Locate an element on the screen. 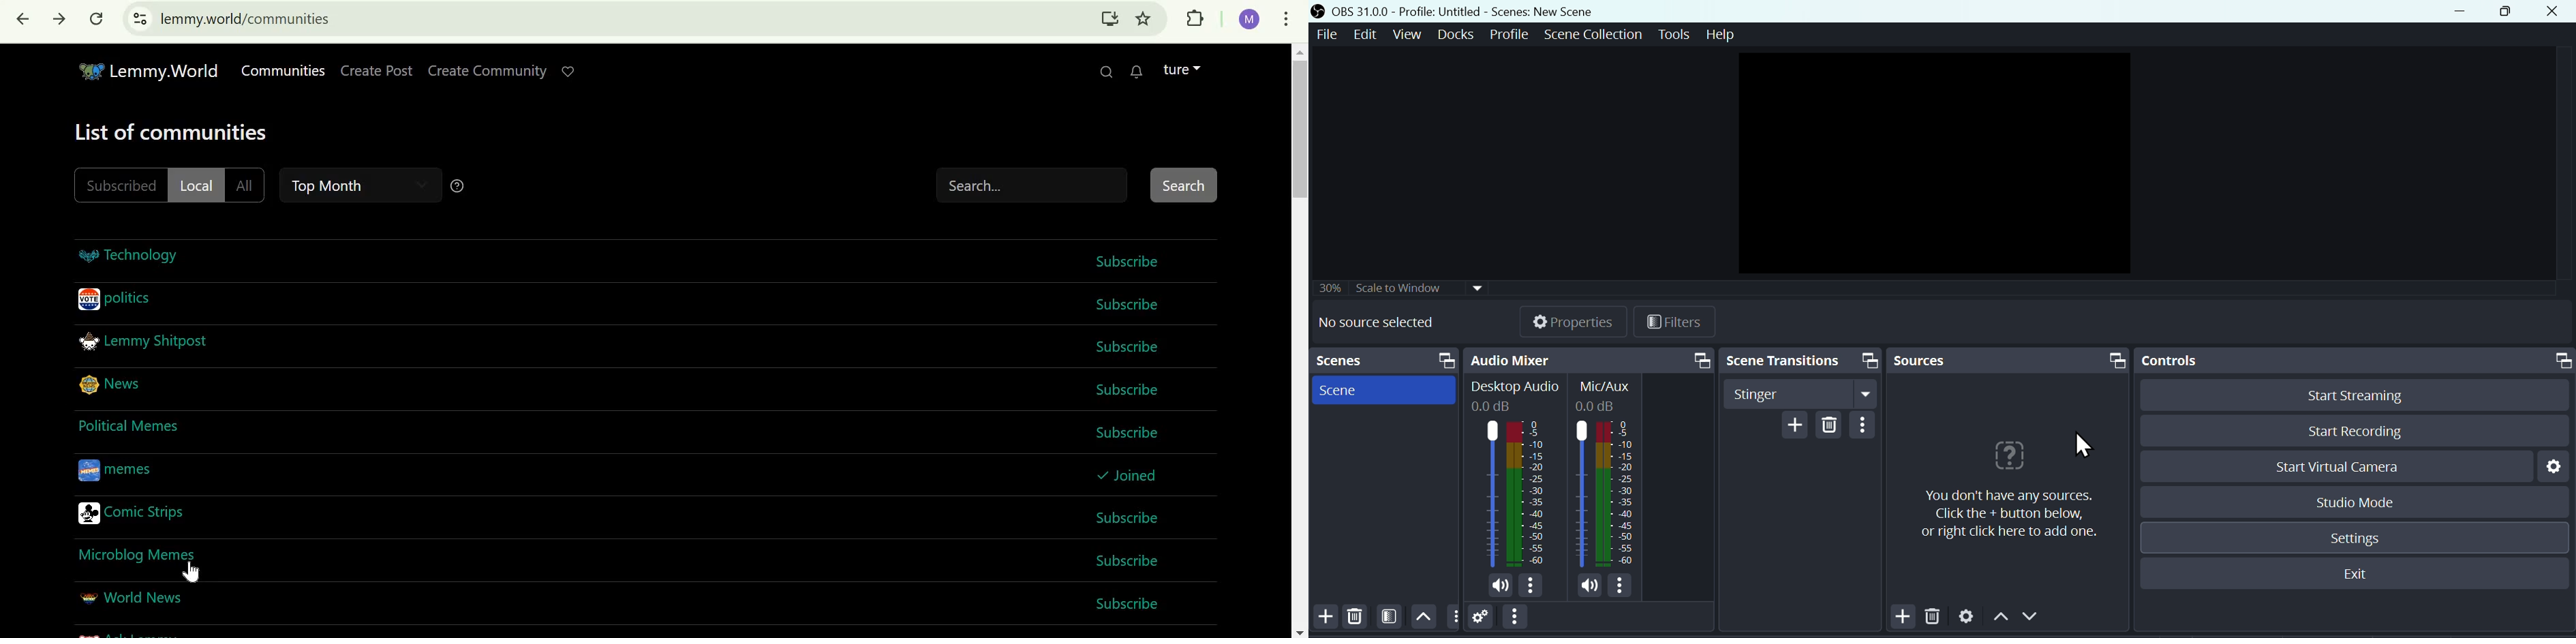 This screenshot has width=2576, height=644. subscribe is located at coordinates (1133, 260).